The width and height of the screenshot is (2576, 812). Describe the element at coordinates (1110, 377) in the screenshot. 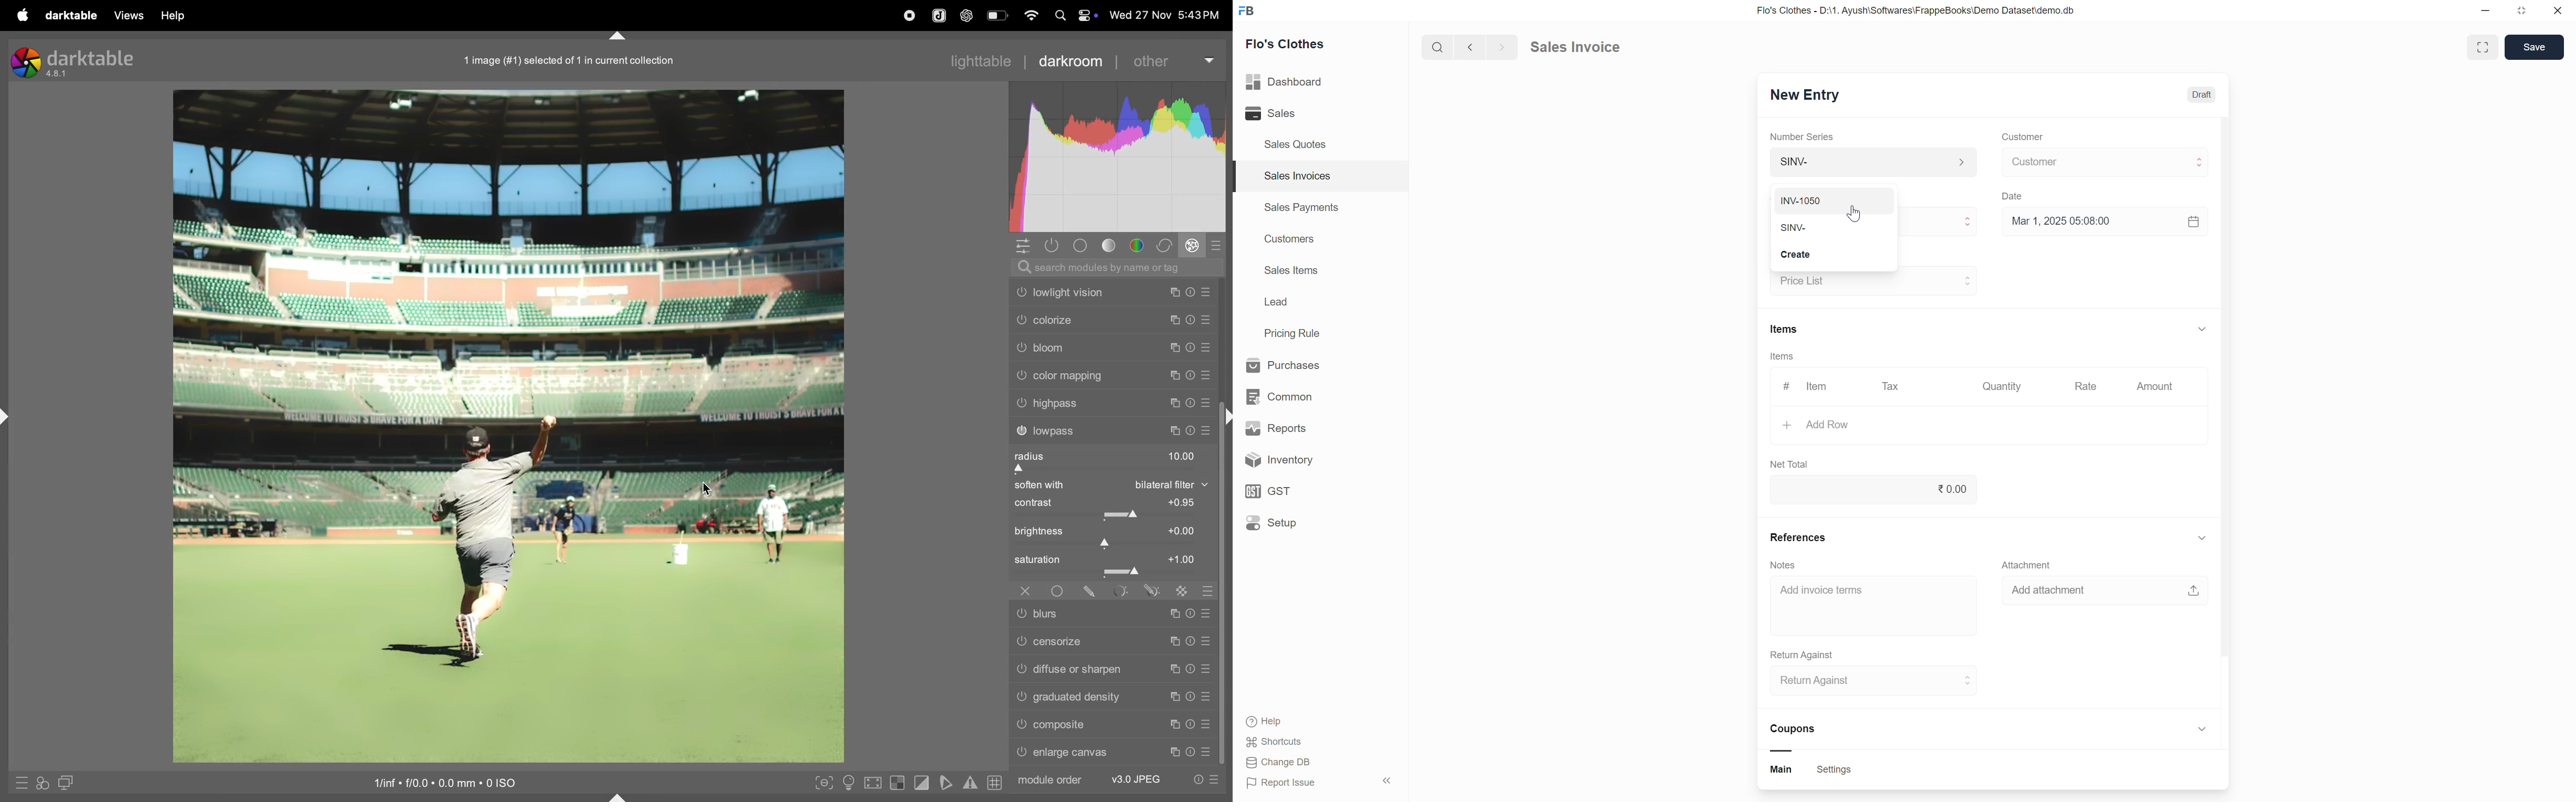

I see `color mapping` at that location.